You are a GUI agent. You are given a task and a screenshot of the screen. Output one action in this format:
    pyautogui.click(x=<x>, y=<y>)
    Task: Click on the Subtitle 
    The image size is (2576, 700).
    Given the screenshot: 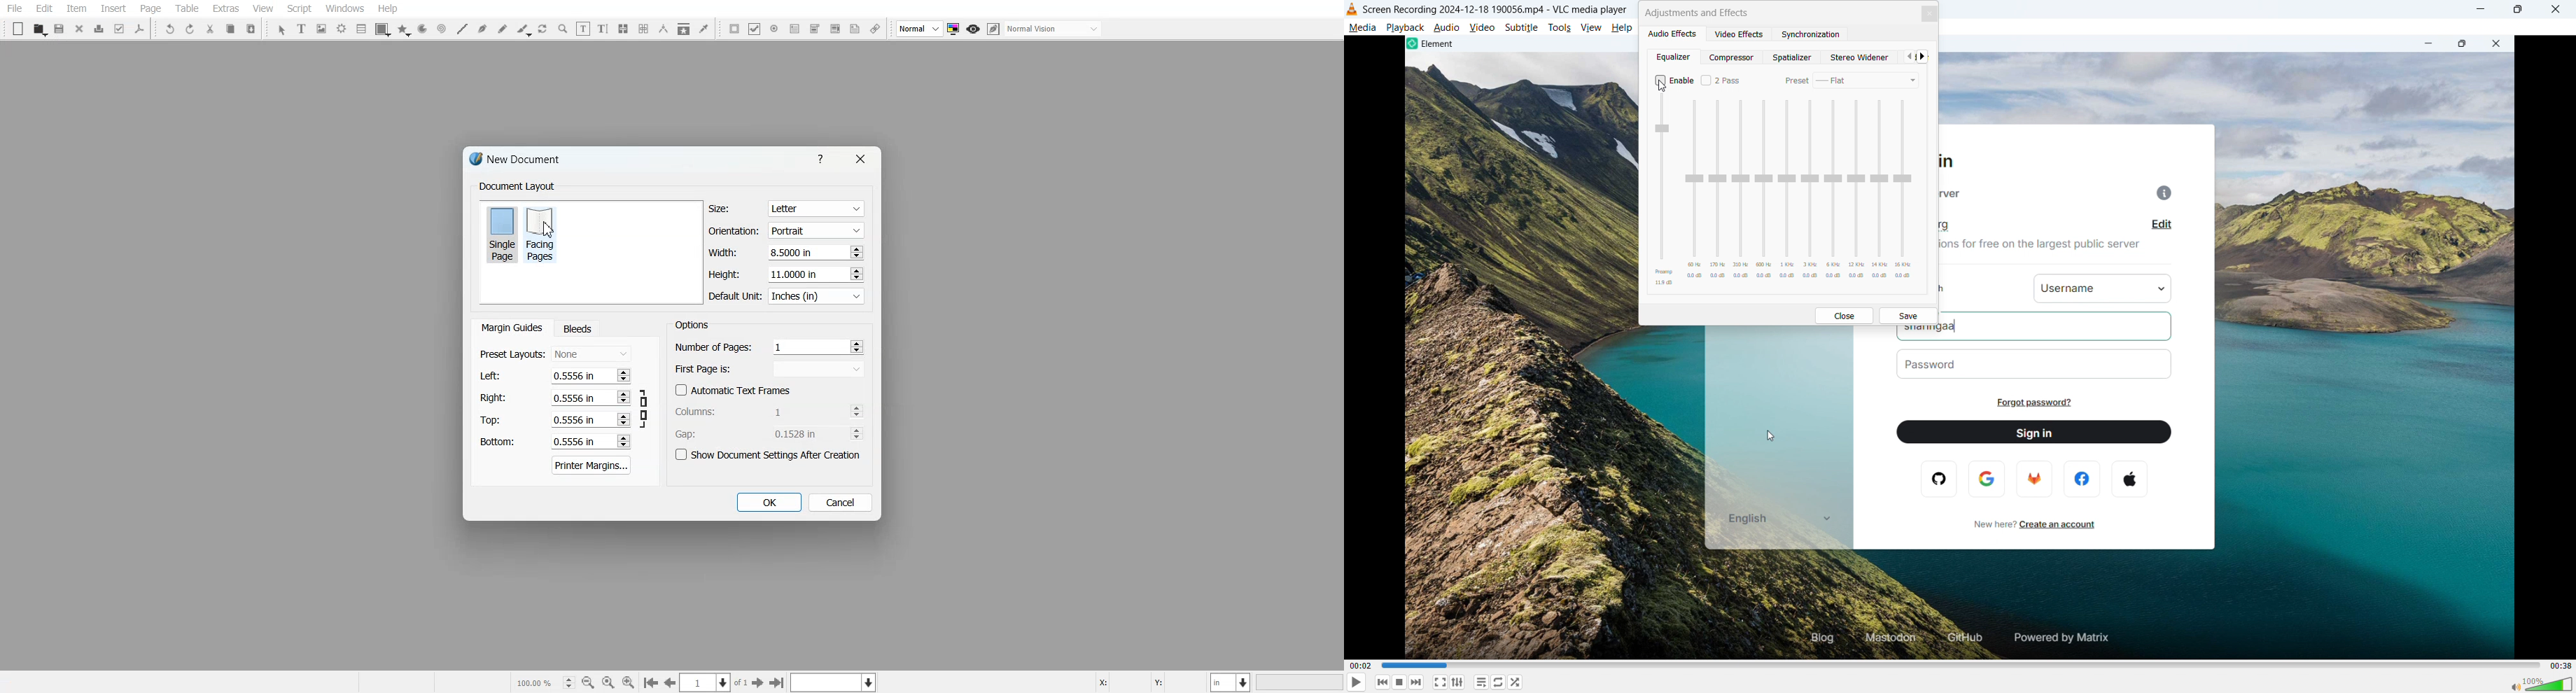 What is the action you would take?
    pyautogui.click(x=1521, y=28)
    